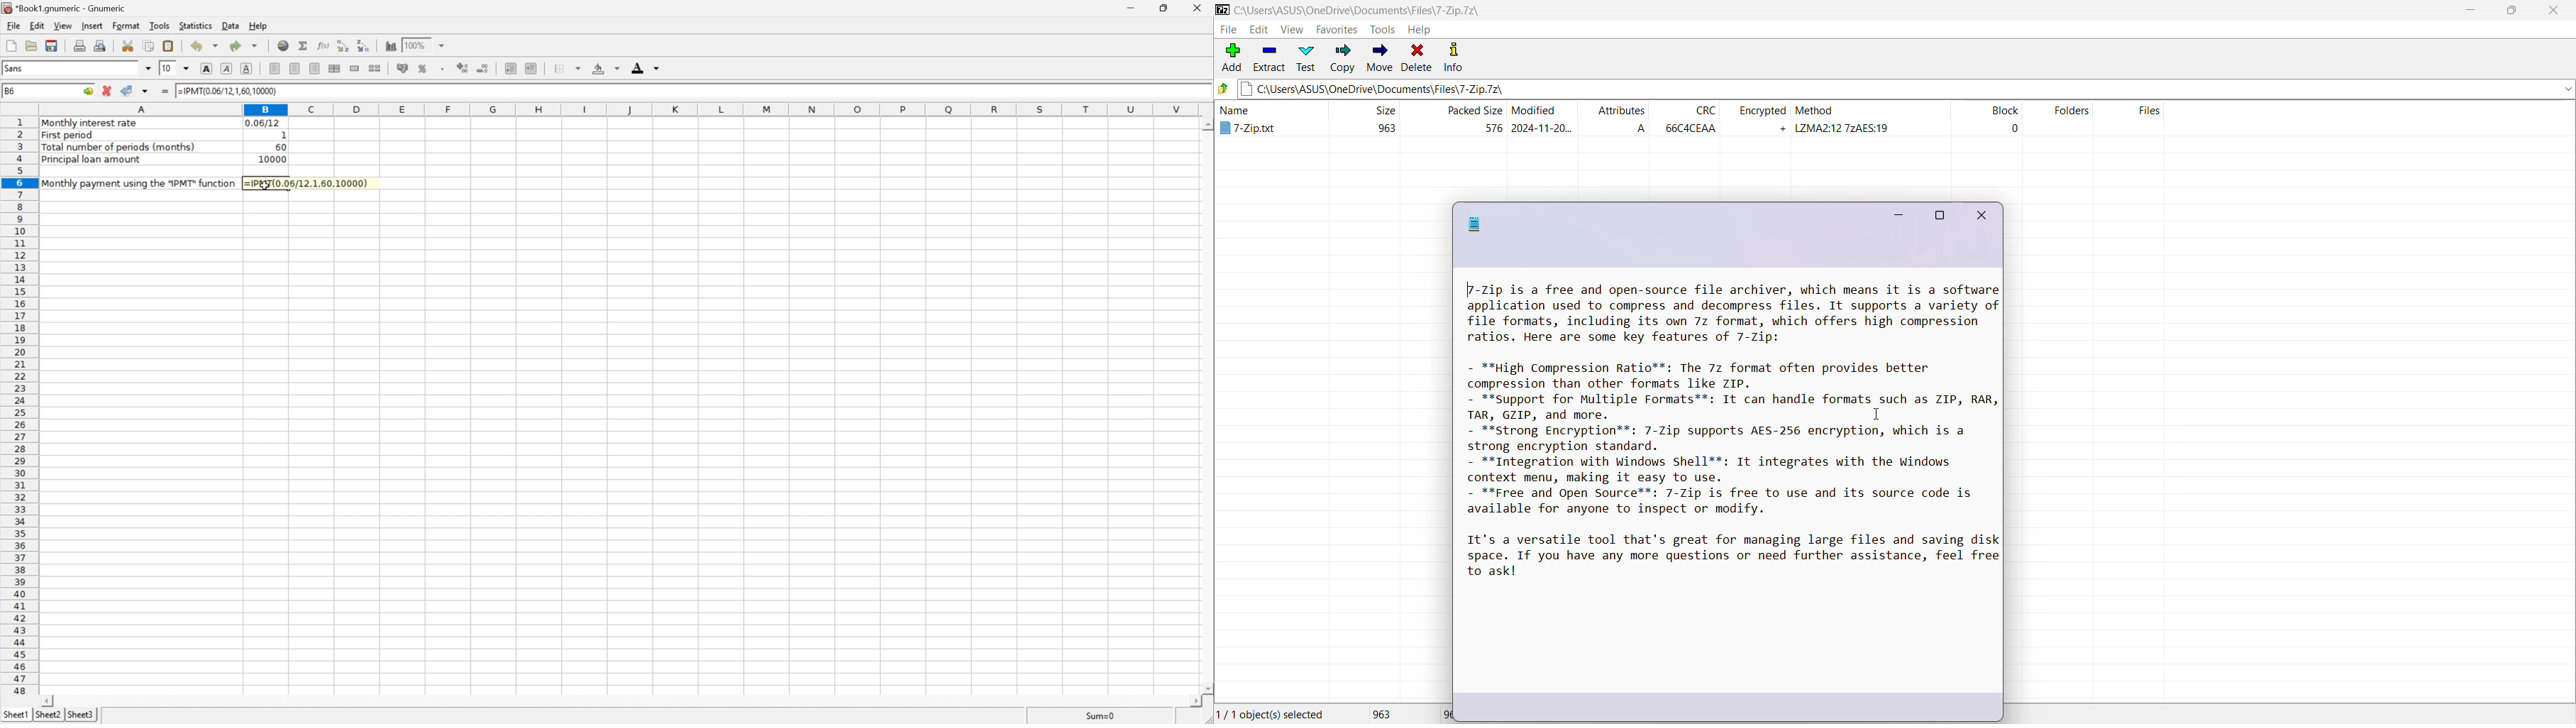  I want to click on Center horizontally across selection, so click(335, 69).